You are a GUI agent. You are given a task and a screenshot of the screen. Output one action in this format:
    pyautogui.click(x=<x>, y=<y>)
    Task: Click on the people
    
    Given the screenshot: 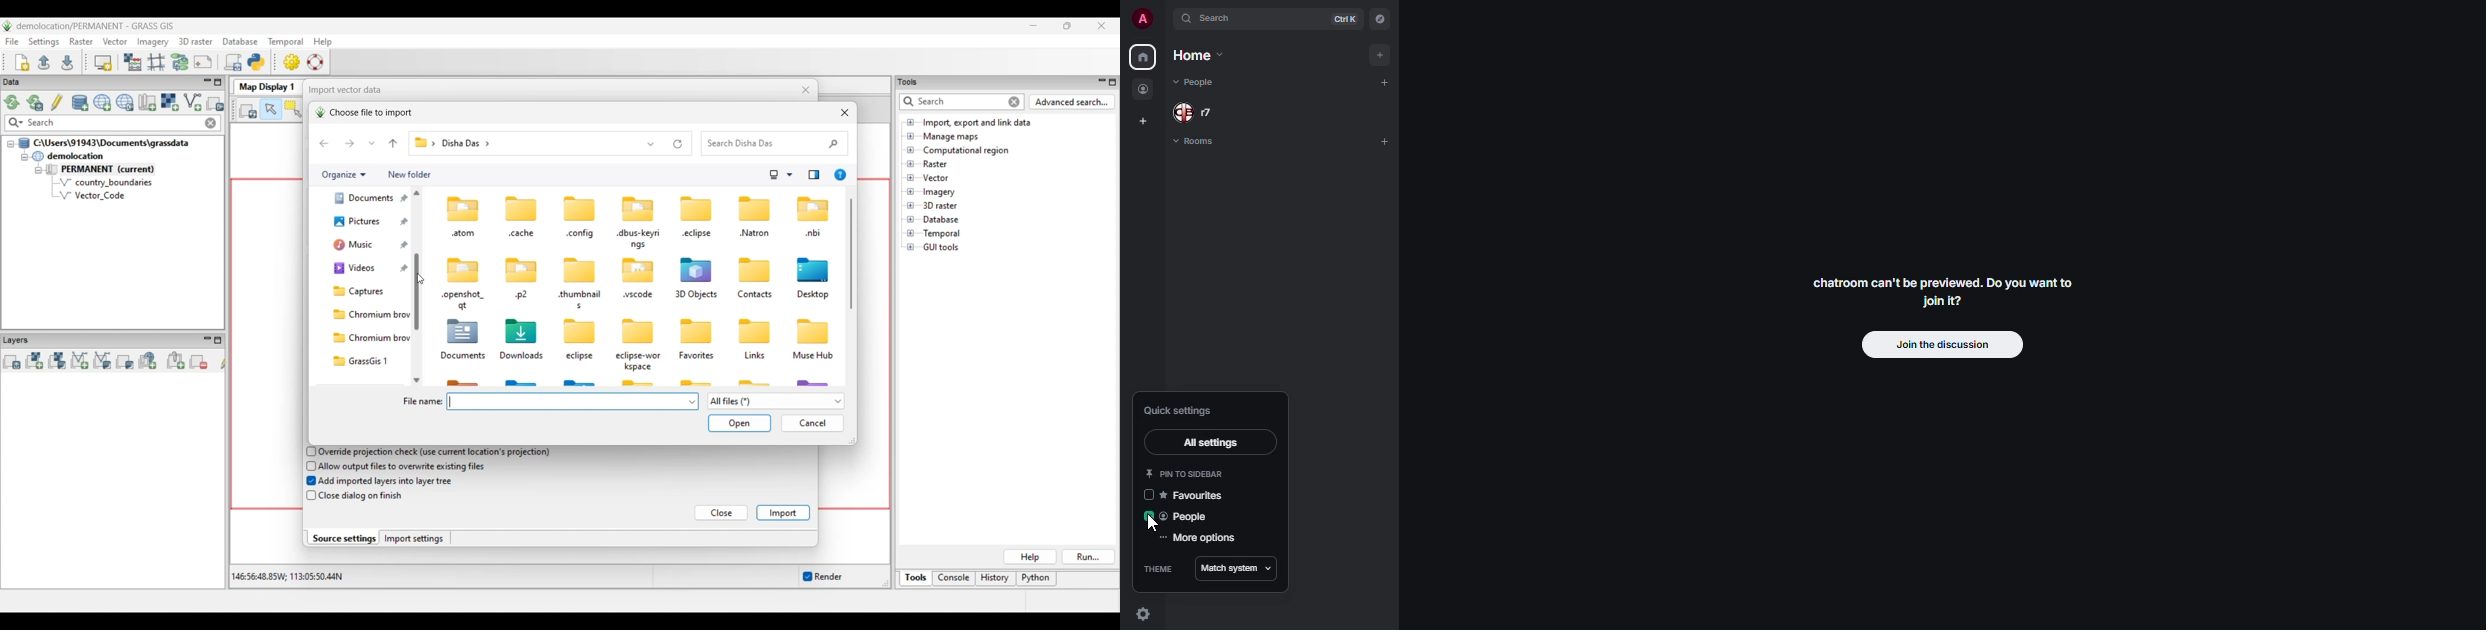 What is the action you would take?
    pyautogui.click(x=1191, y=518)
    